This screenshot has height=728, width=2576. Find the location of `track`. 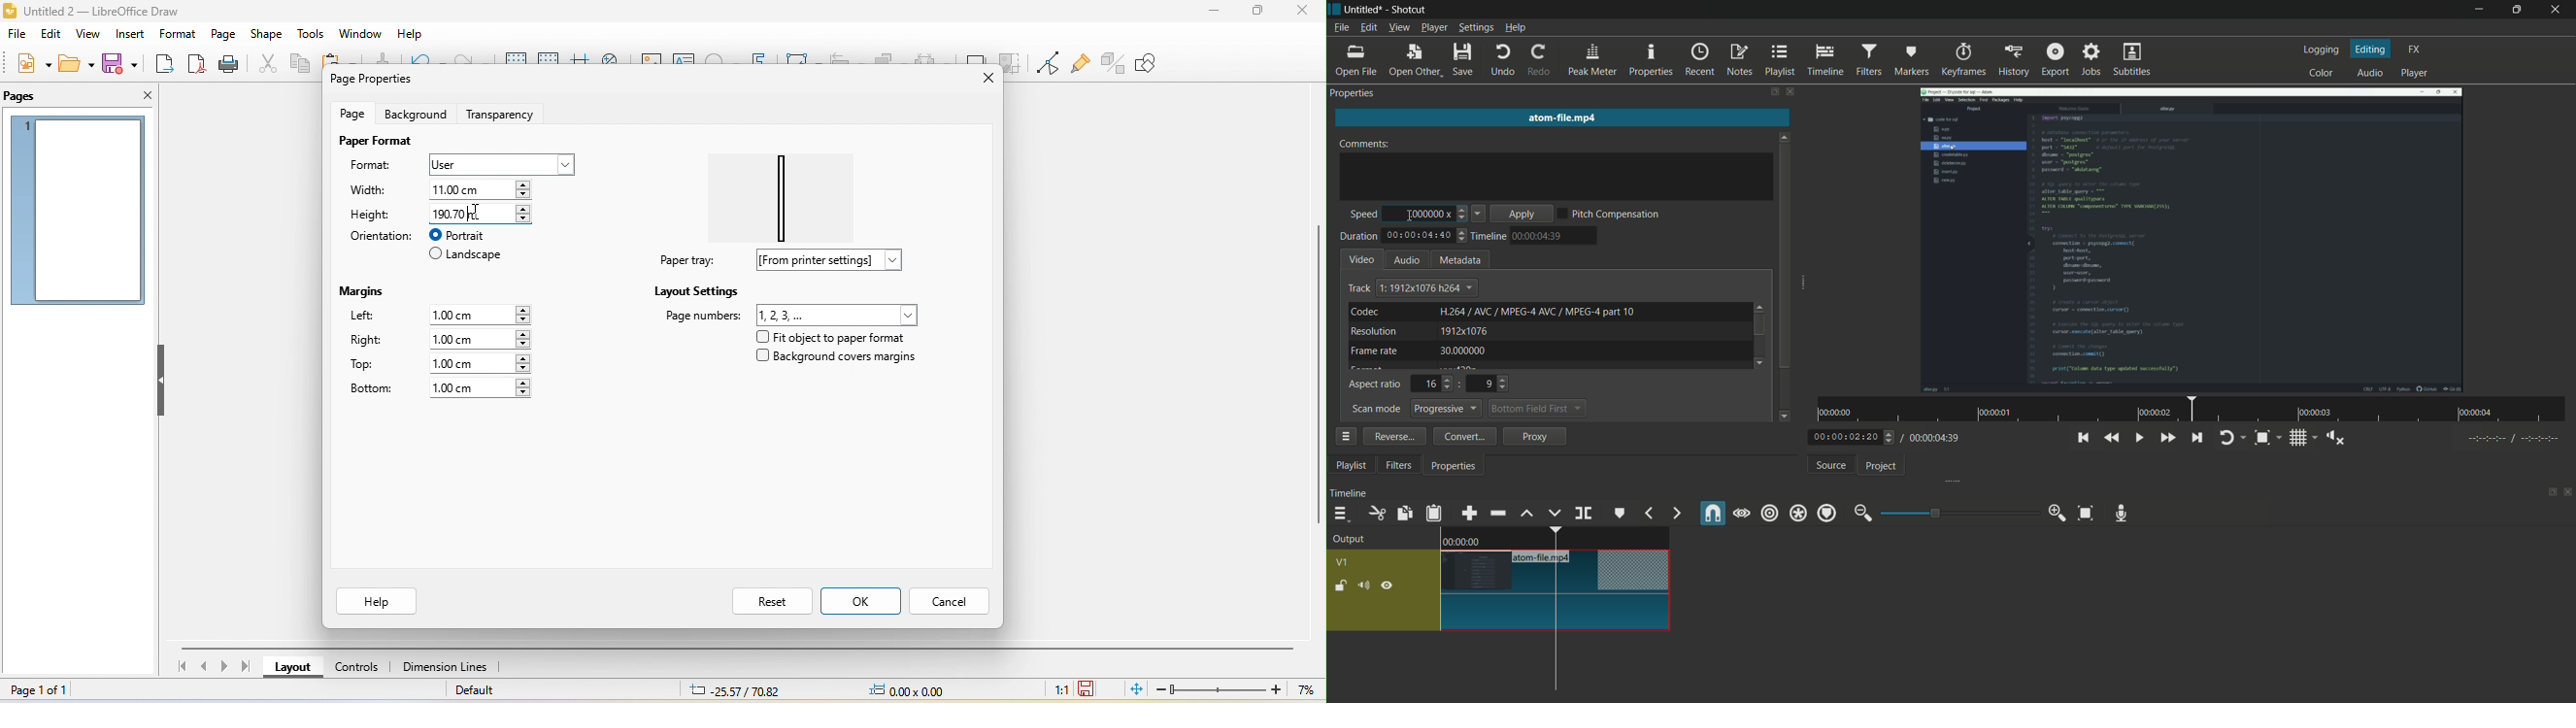

track is located at coordinates (1359, 289).